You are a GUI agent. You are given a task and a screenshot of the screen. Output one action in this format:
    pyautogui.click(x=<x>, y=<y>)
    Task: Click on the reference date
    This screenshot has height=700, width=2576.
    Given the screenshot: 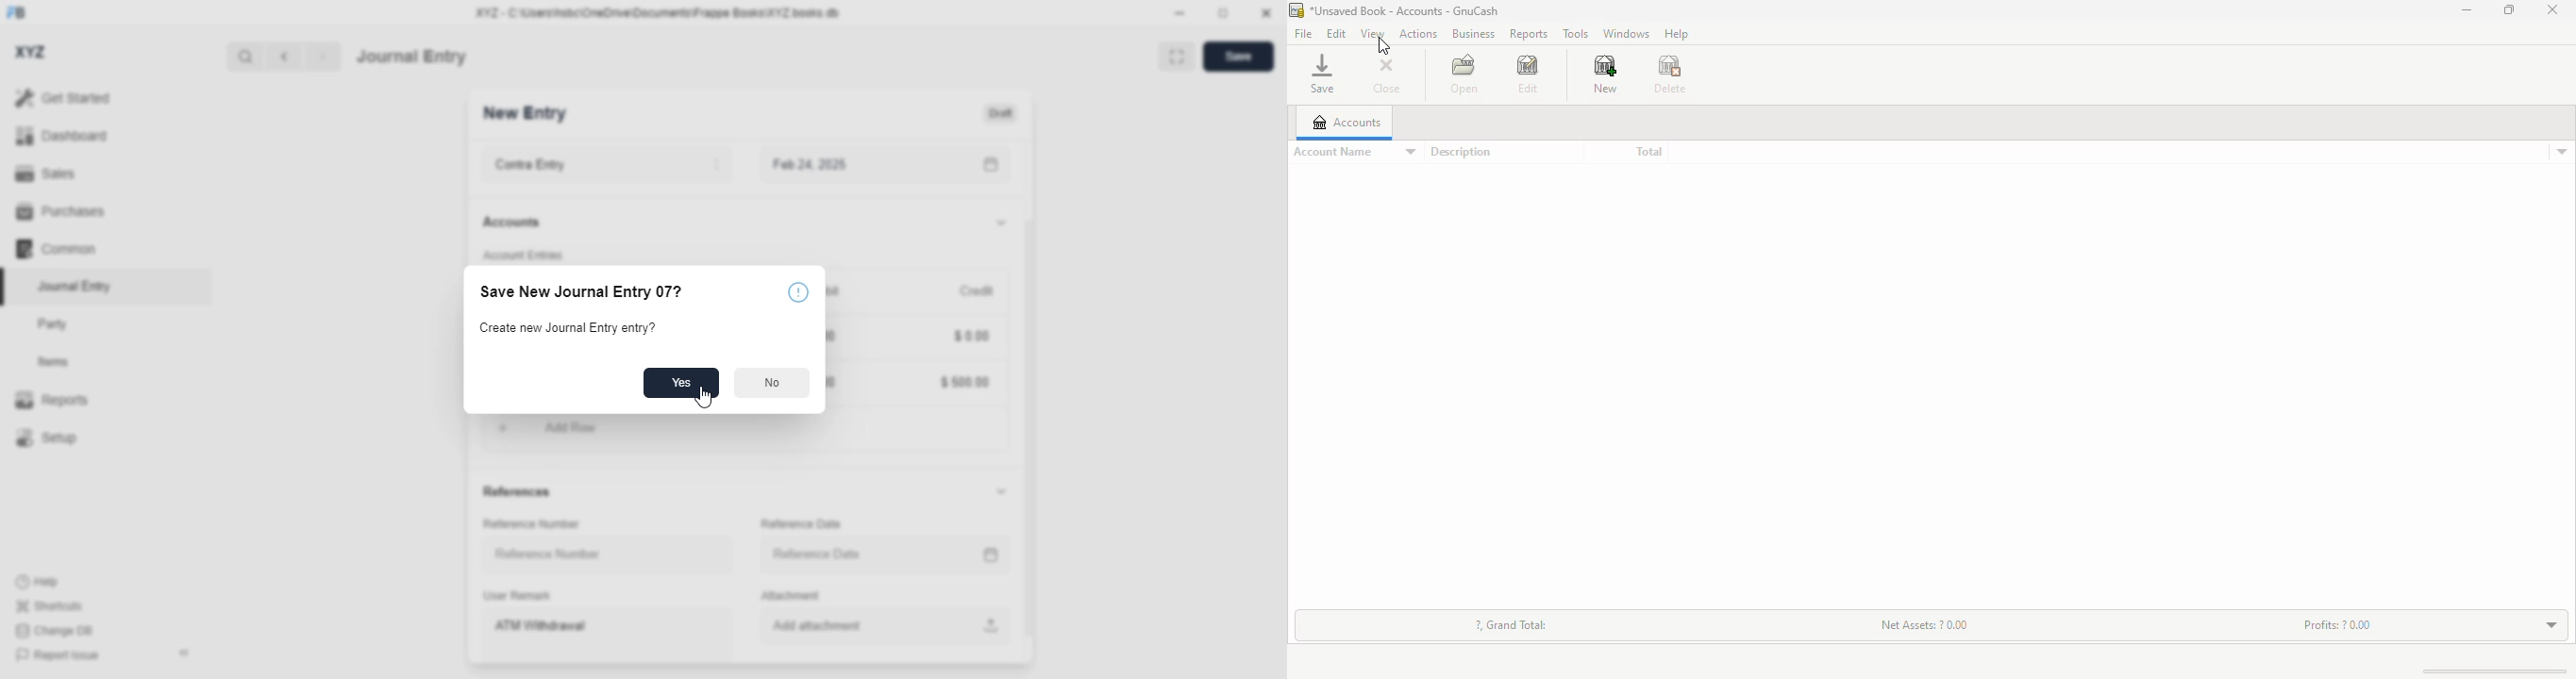 What is the action you would take?
    pyautogui.click(x=802, y=523)
    